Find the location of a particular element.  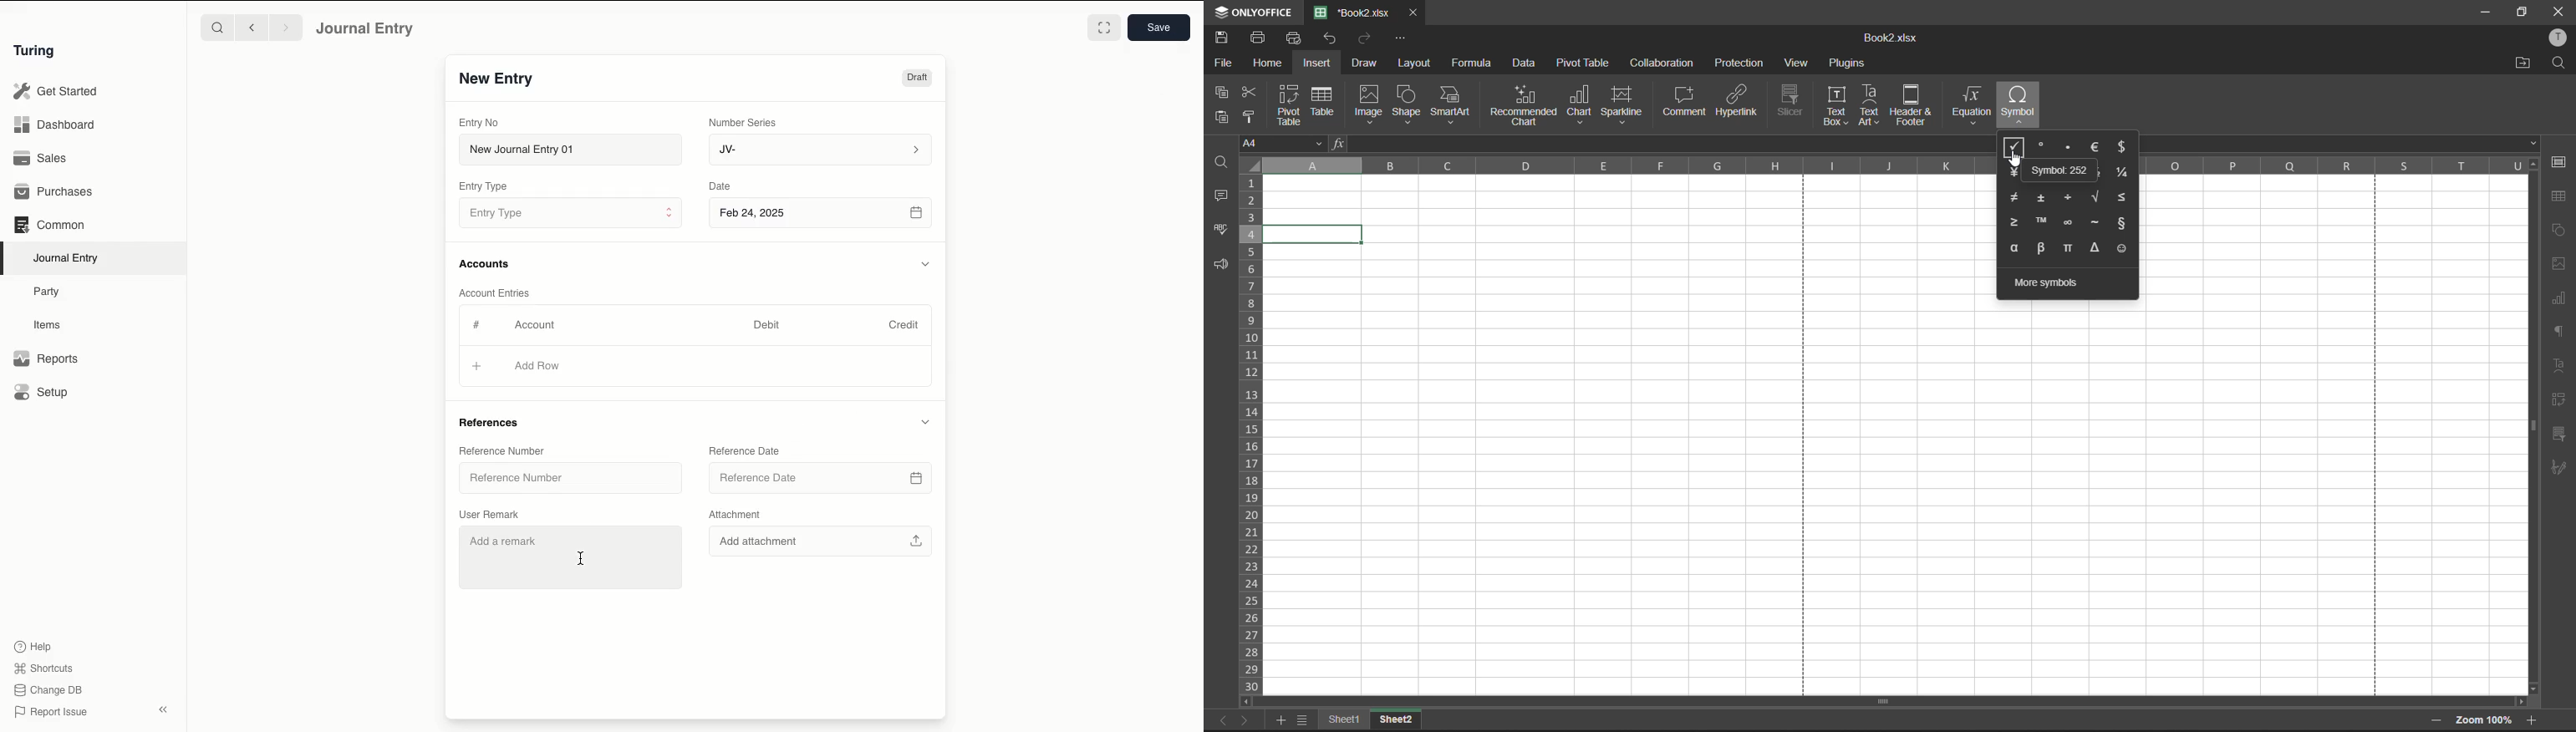

profile is located at coordinates (2559, 38).